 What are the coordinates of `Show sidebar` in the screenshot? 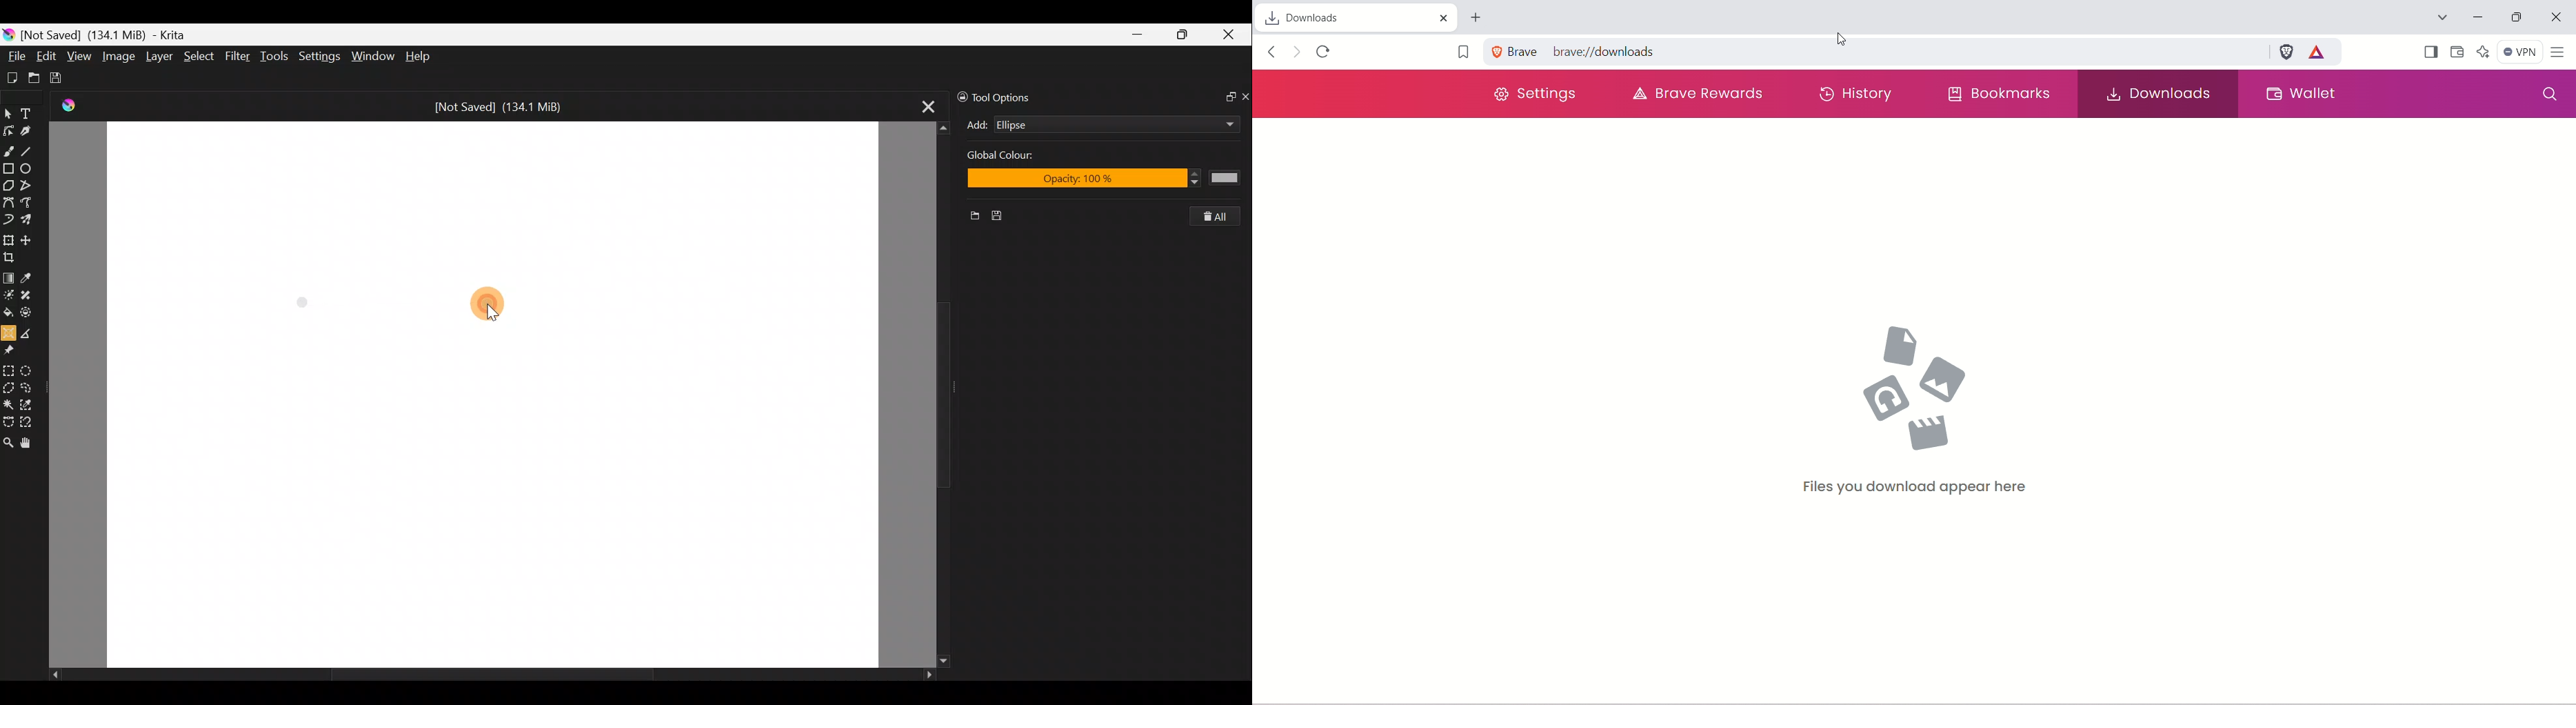 It's located at (2430, 53).